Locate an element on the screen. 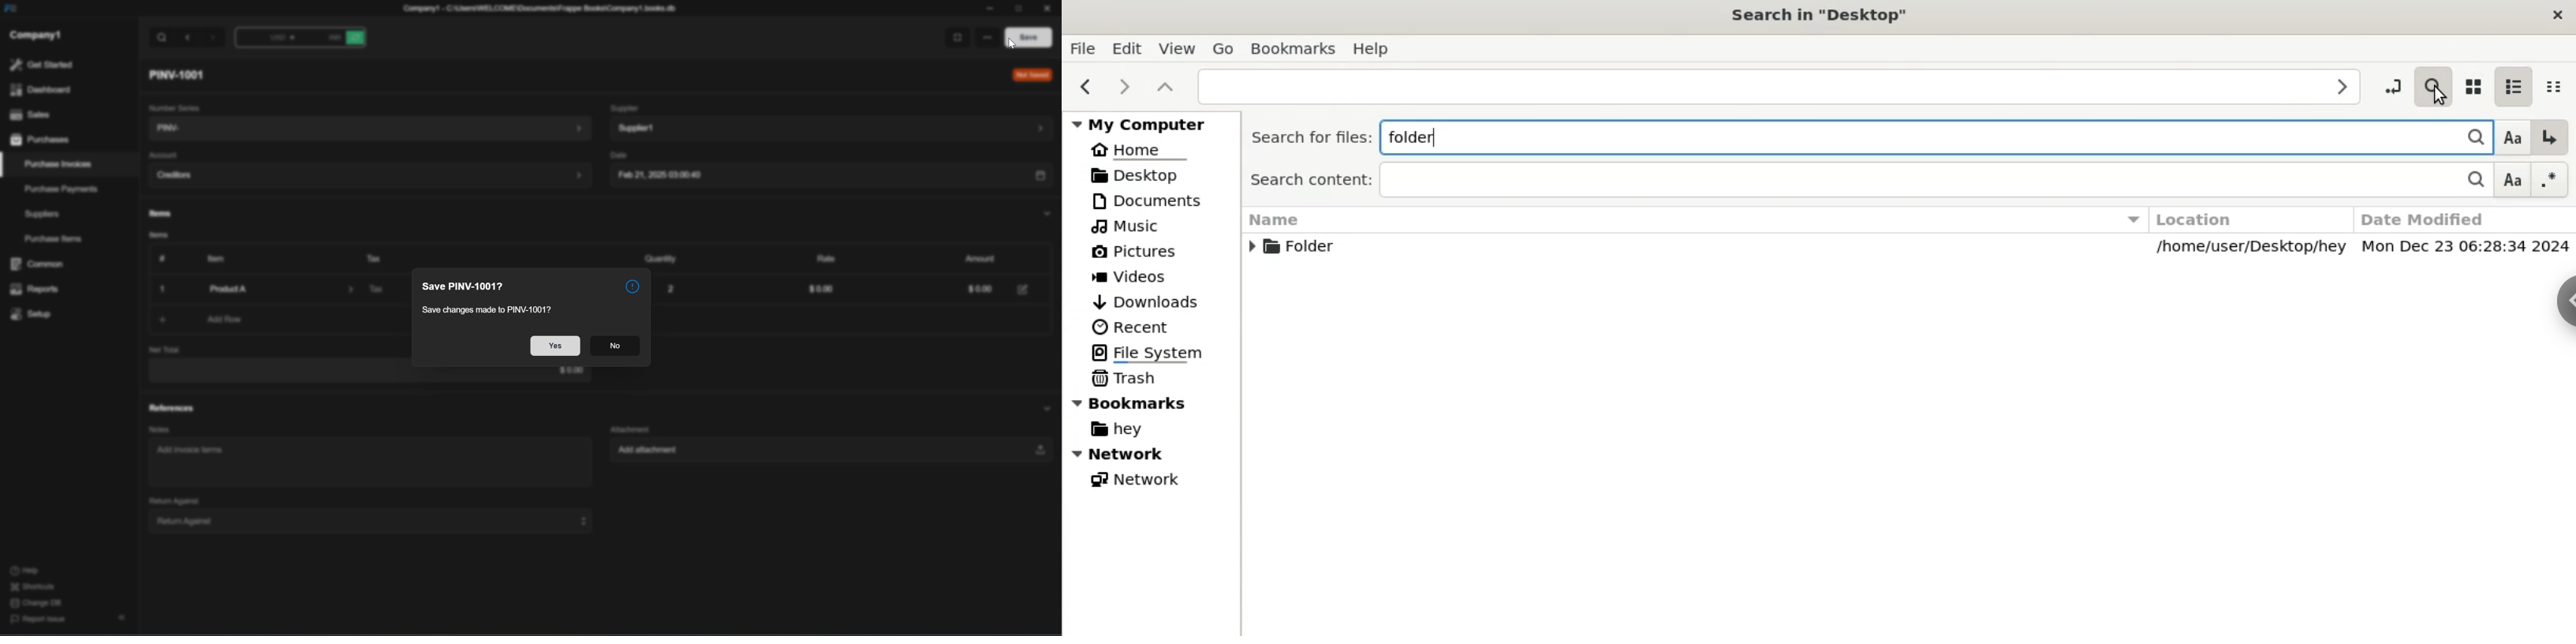 The width and height of the screenshot is (2576, 644). PINV- is located at coordinates (367, 129).